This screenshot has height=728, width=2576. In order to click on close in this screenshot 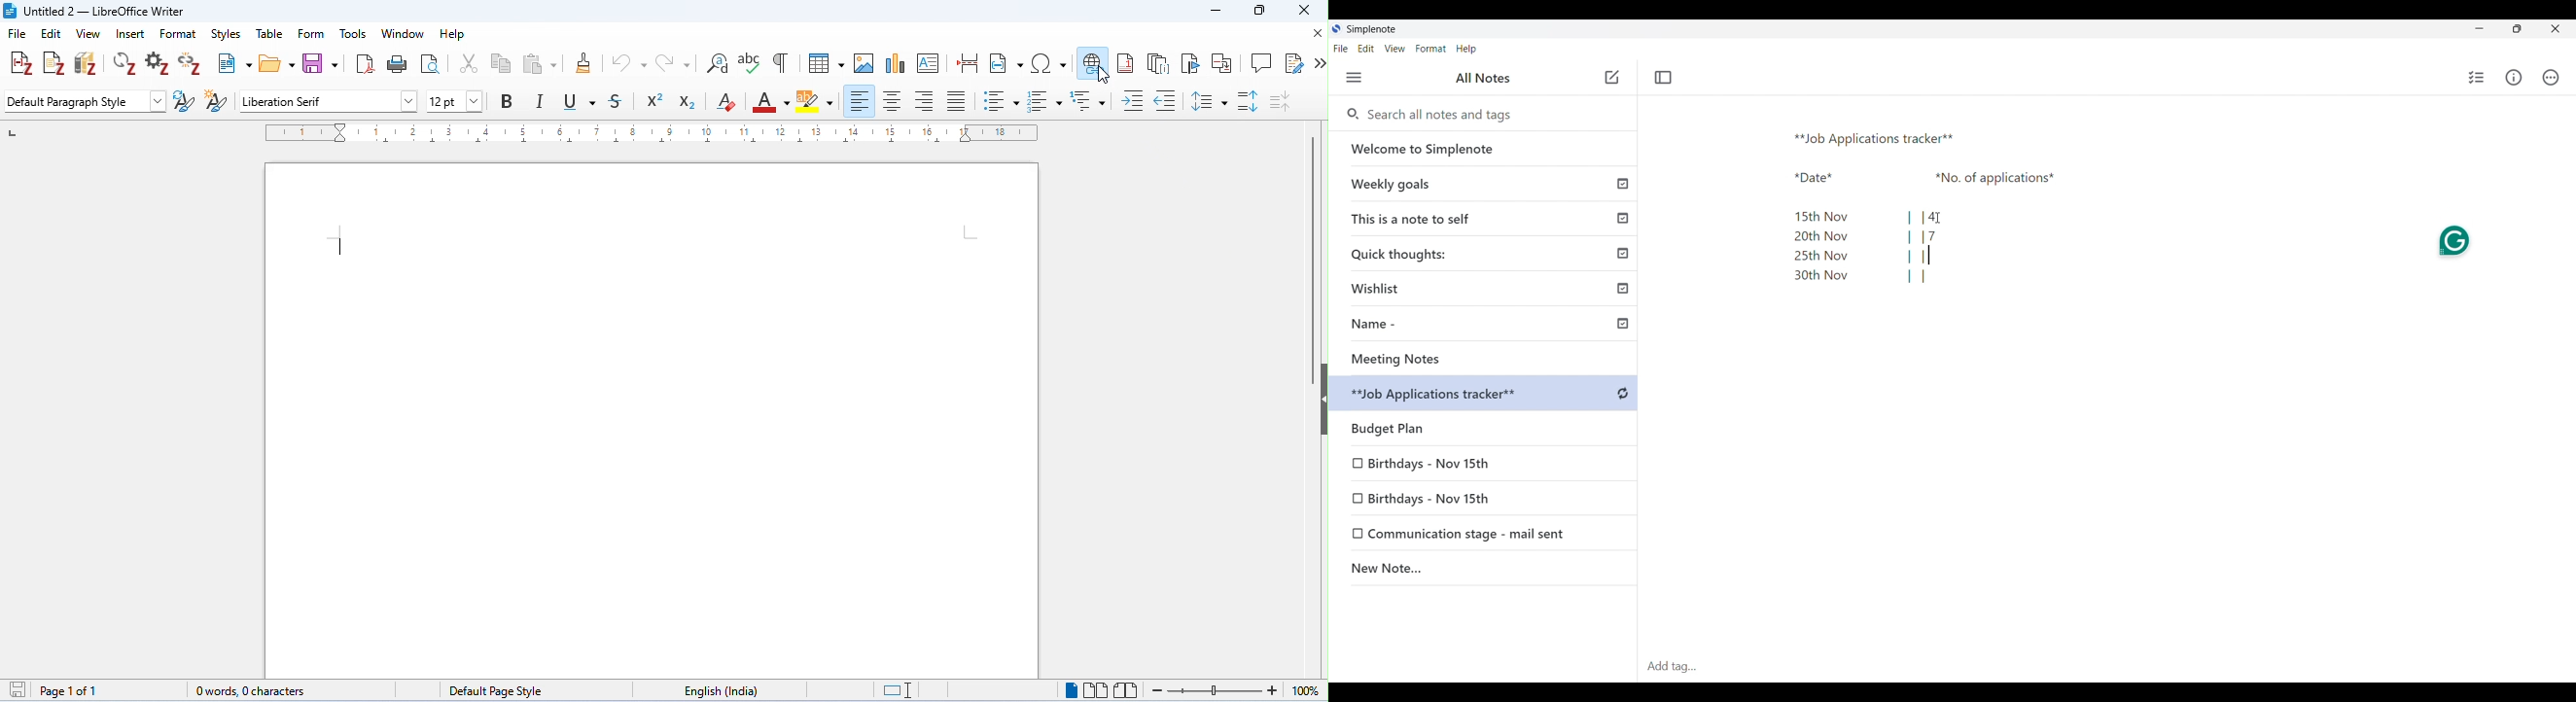, I will do `click(1301, 11)`.